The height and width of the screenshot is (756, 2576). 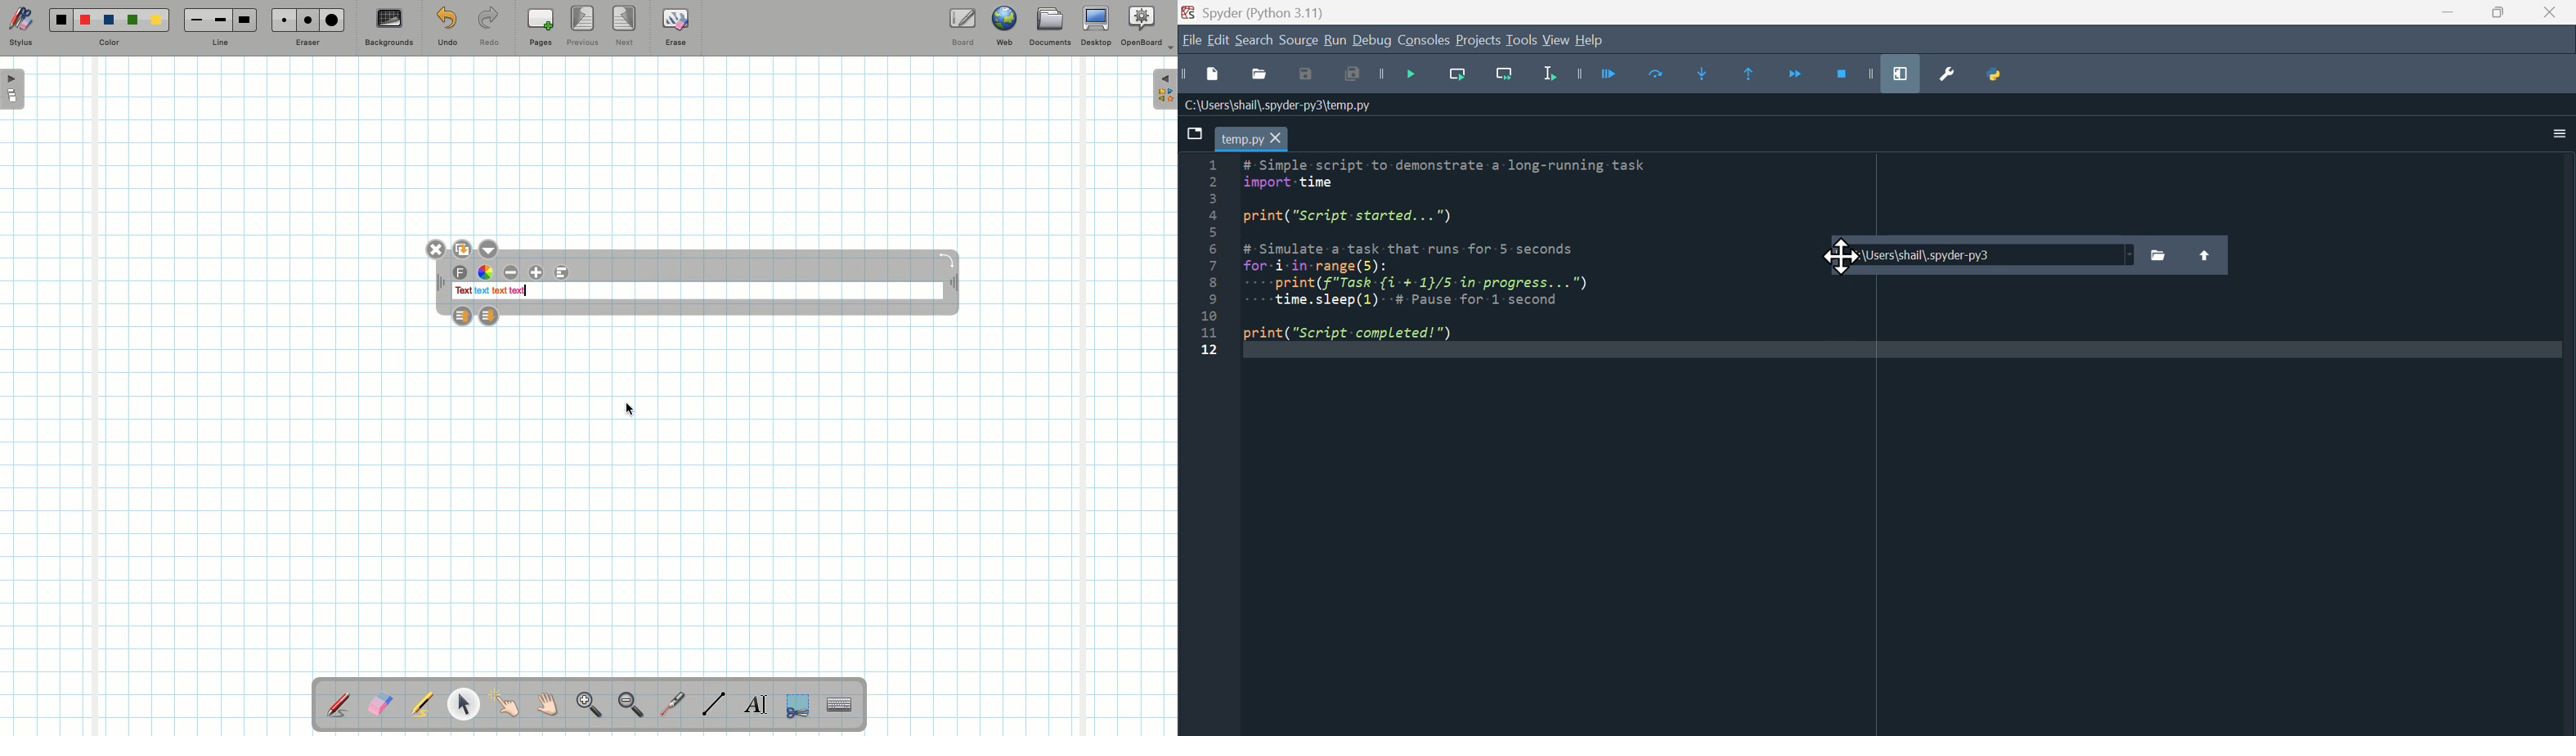 I want to click on source, so click(x=1297, y=42).